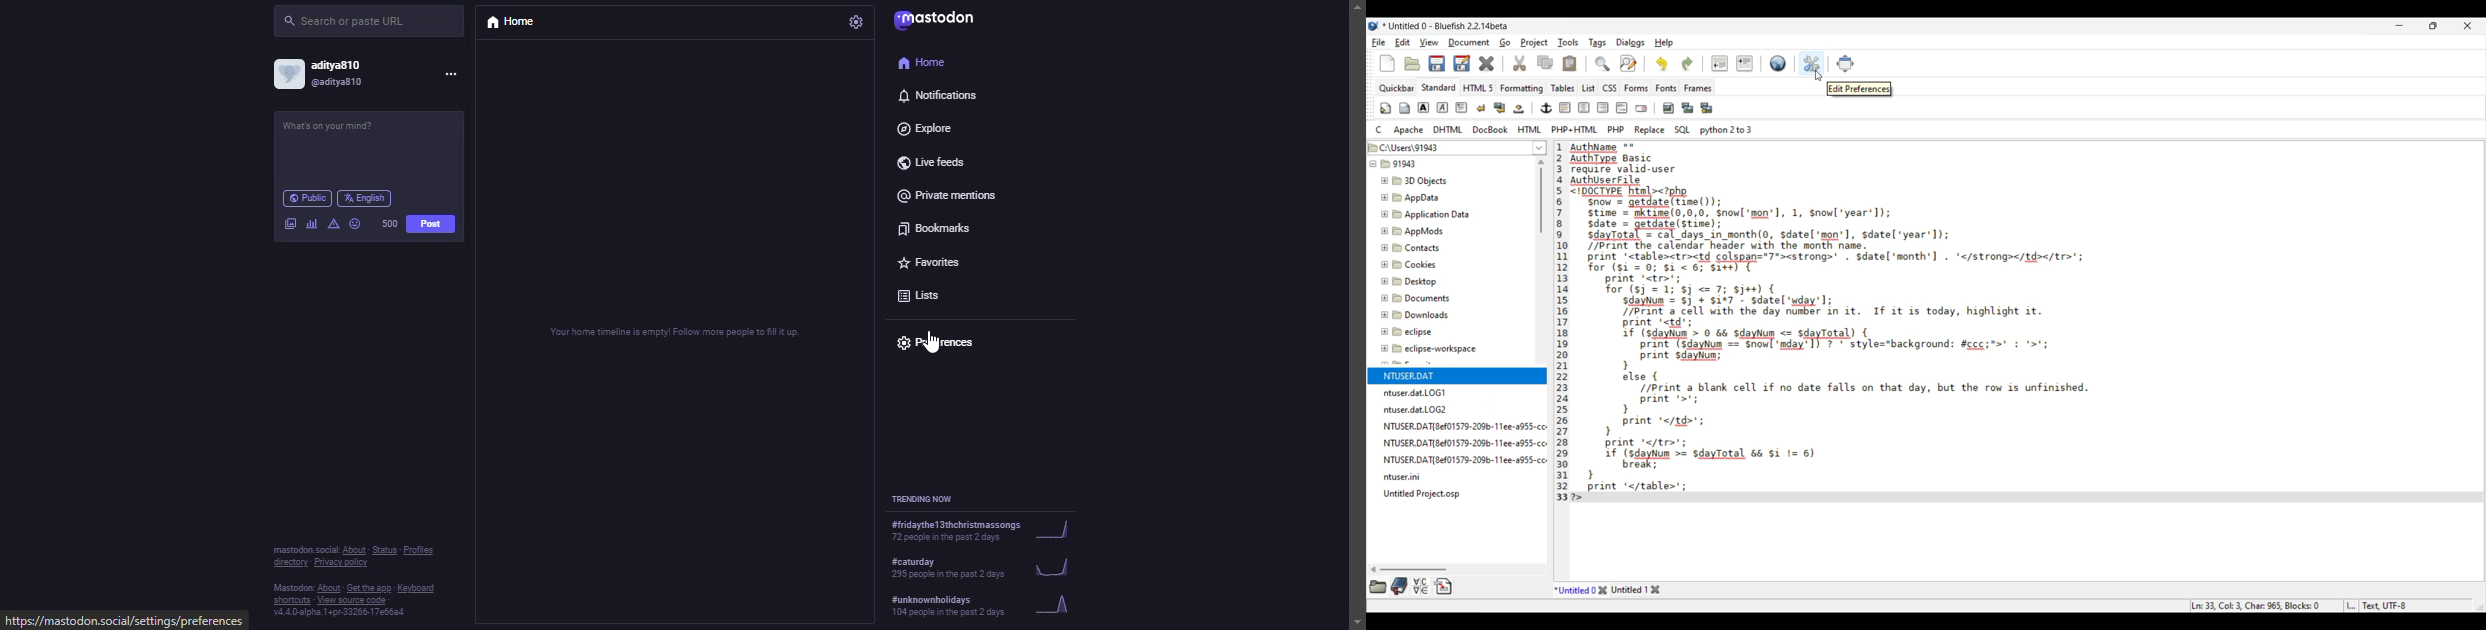 The image size is (2492, 644). Describe the element at coordinates (1412, 197) in the screenshot. I see `AppData` at that location.